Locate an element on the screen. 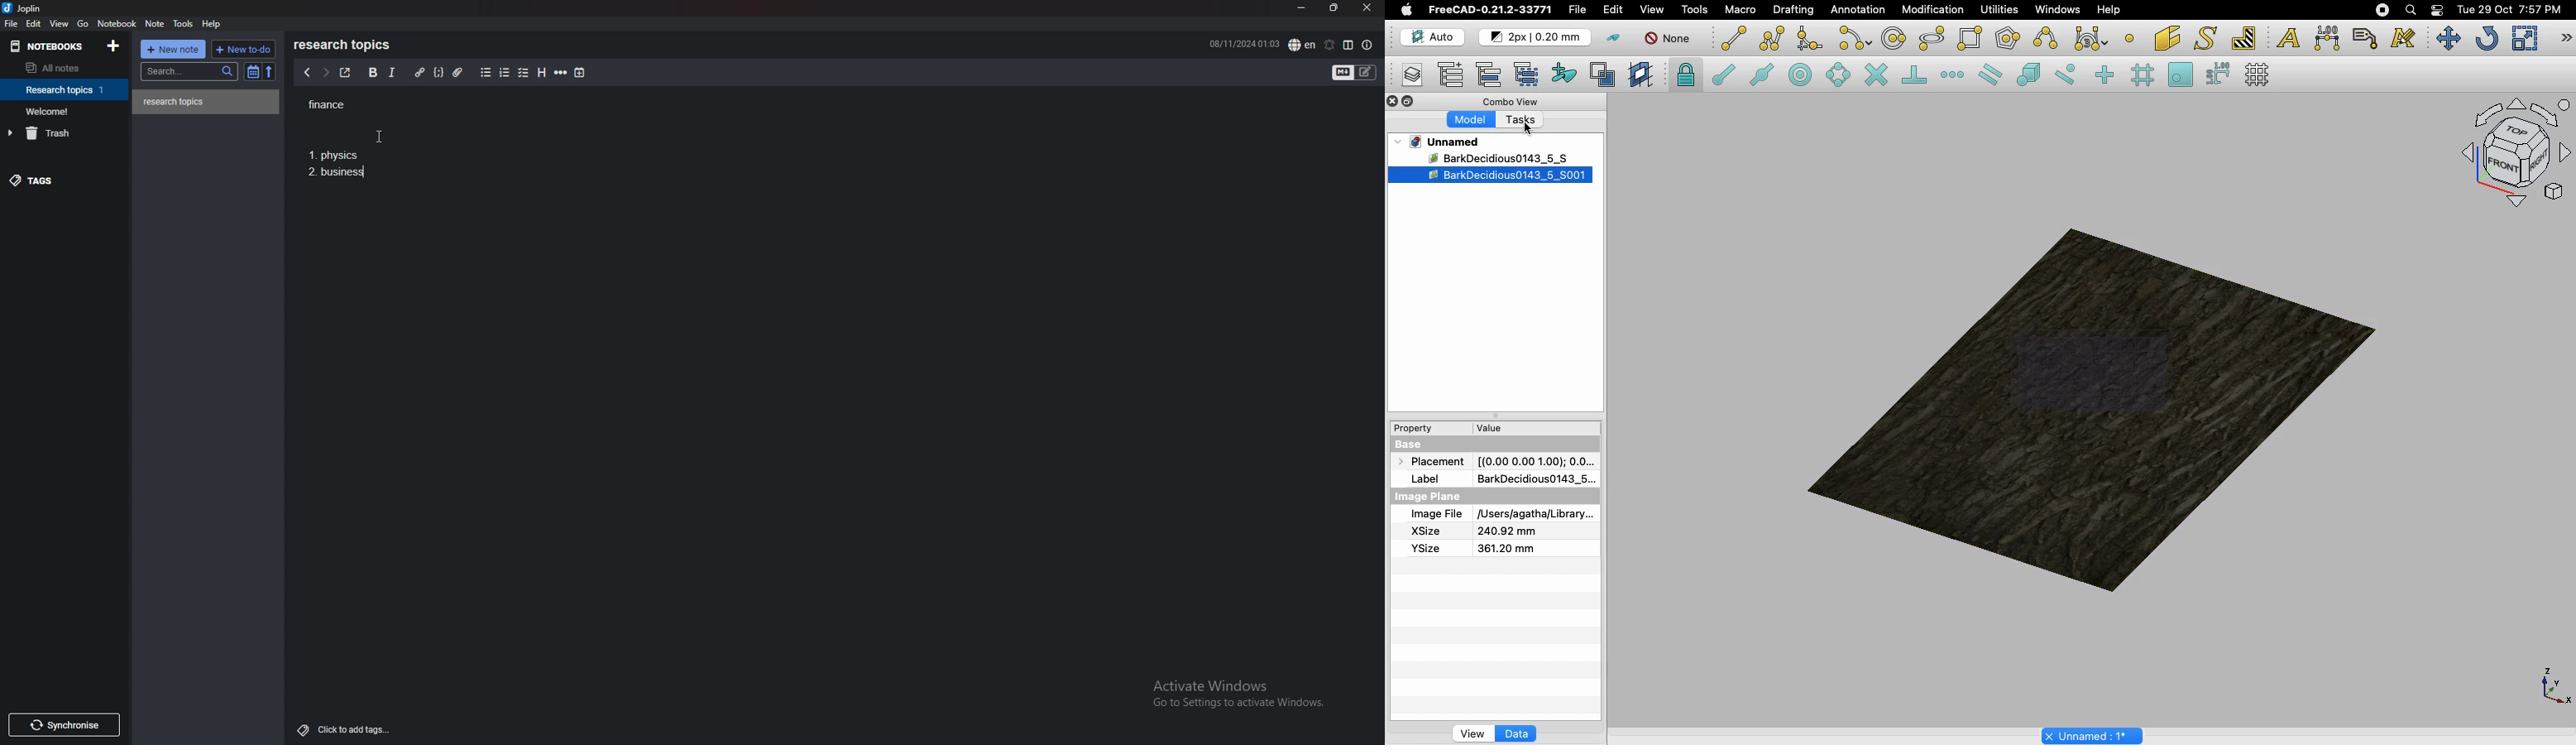 This screenshot has width=2576, height=756. hyperlink is located at coordinates (419, 73).